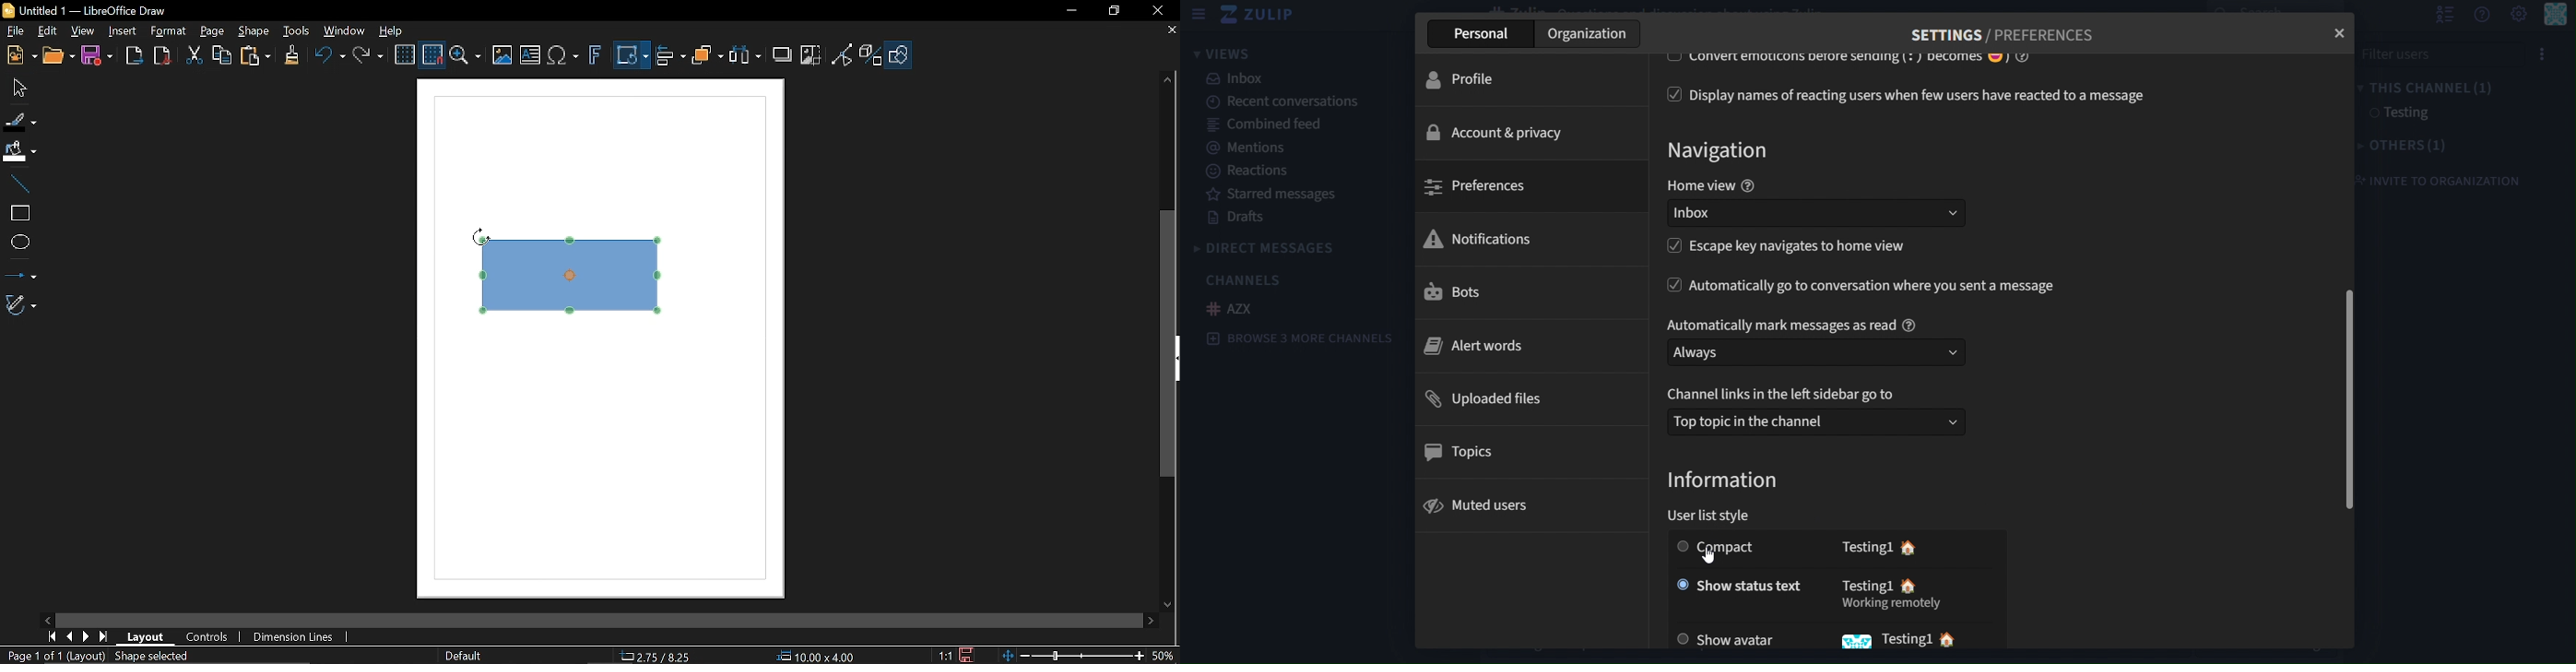  I want to click on Cursor, so click(480, 237).